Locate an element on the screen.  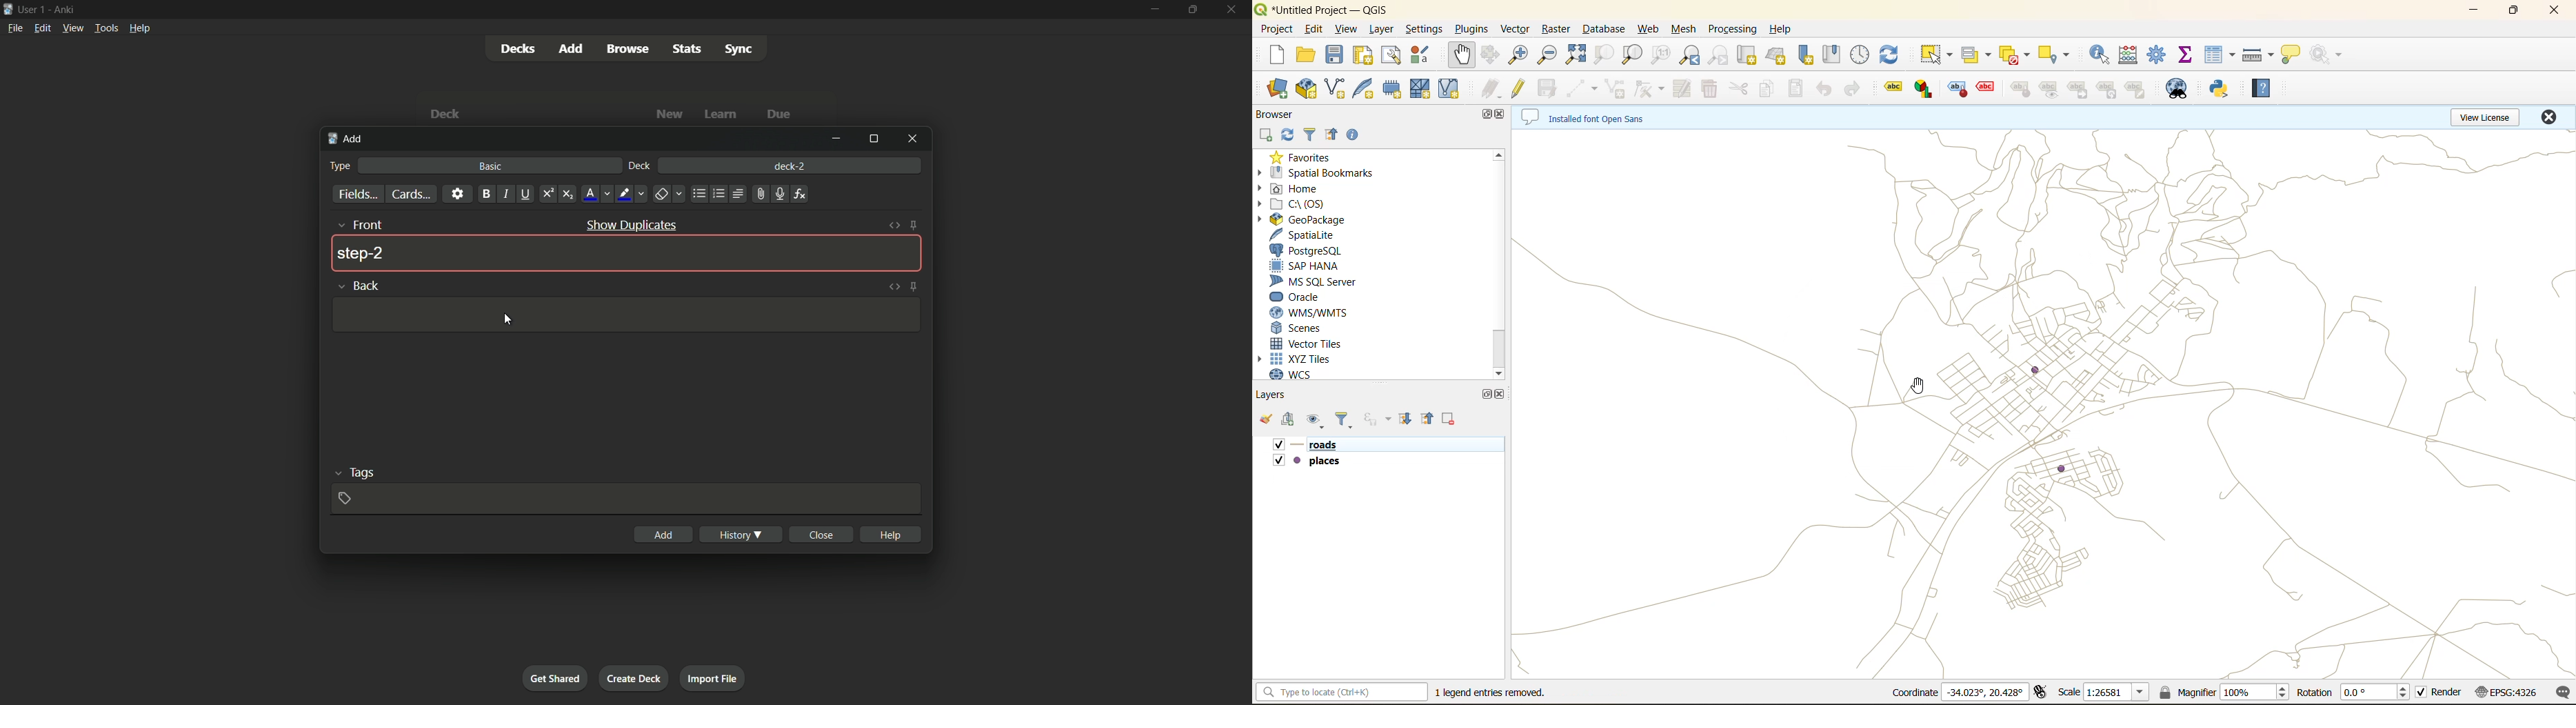
browse is located at coordinates (629, 49).